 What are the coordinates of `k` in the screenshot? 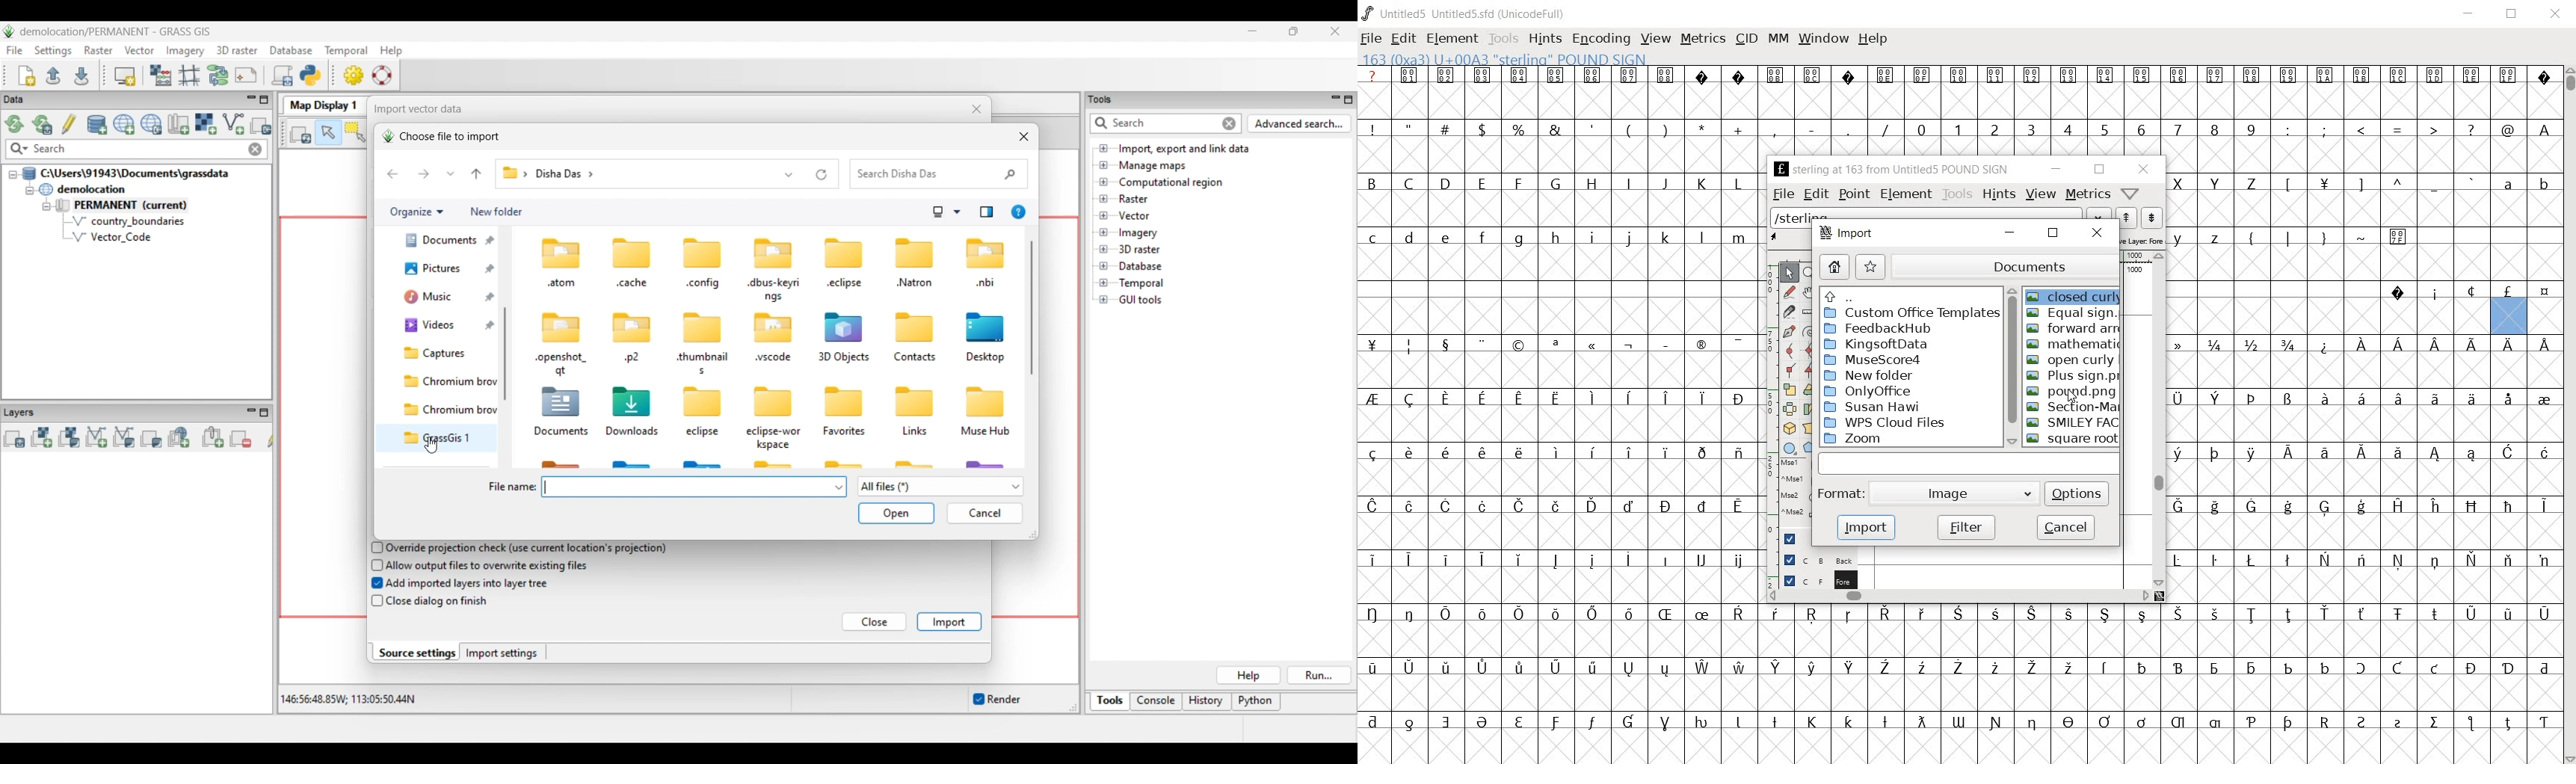 It's located at (1665, 237).